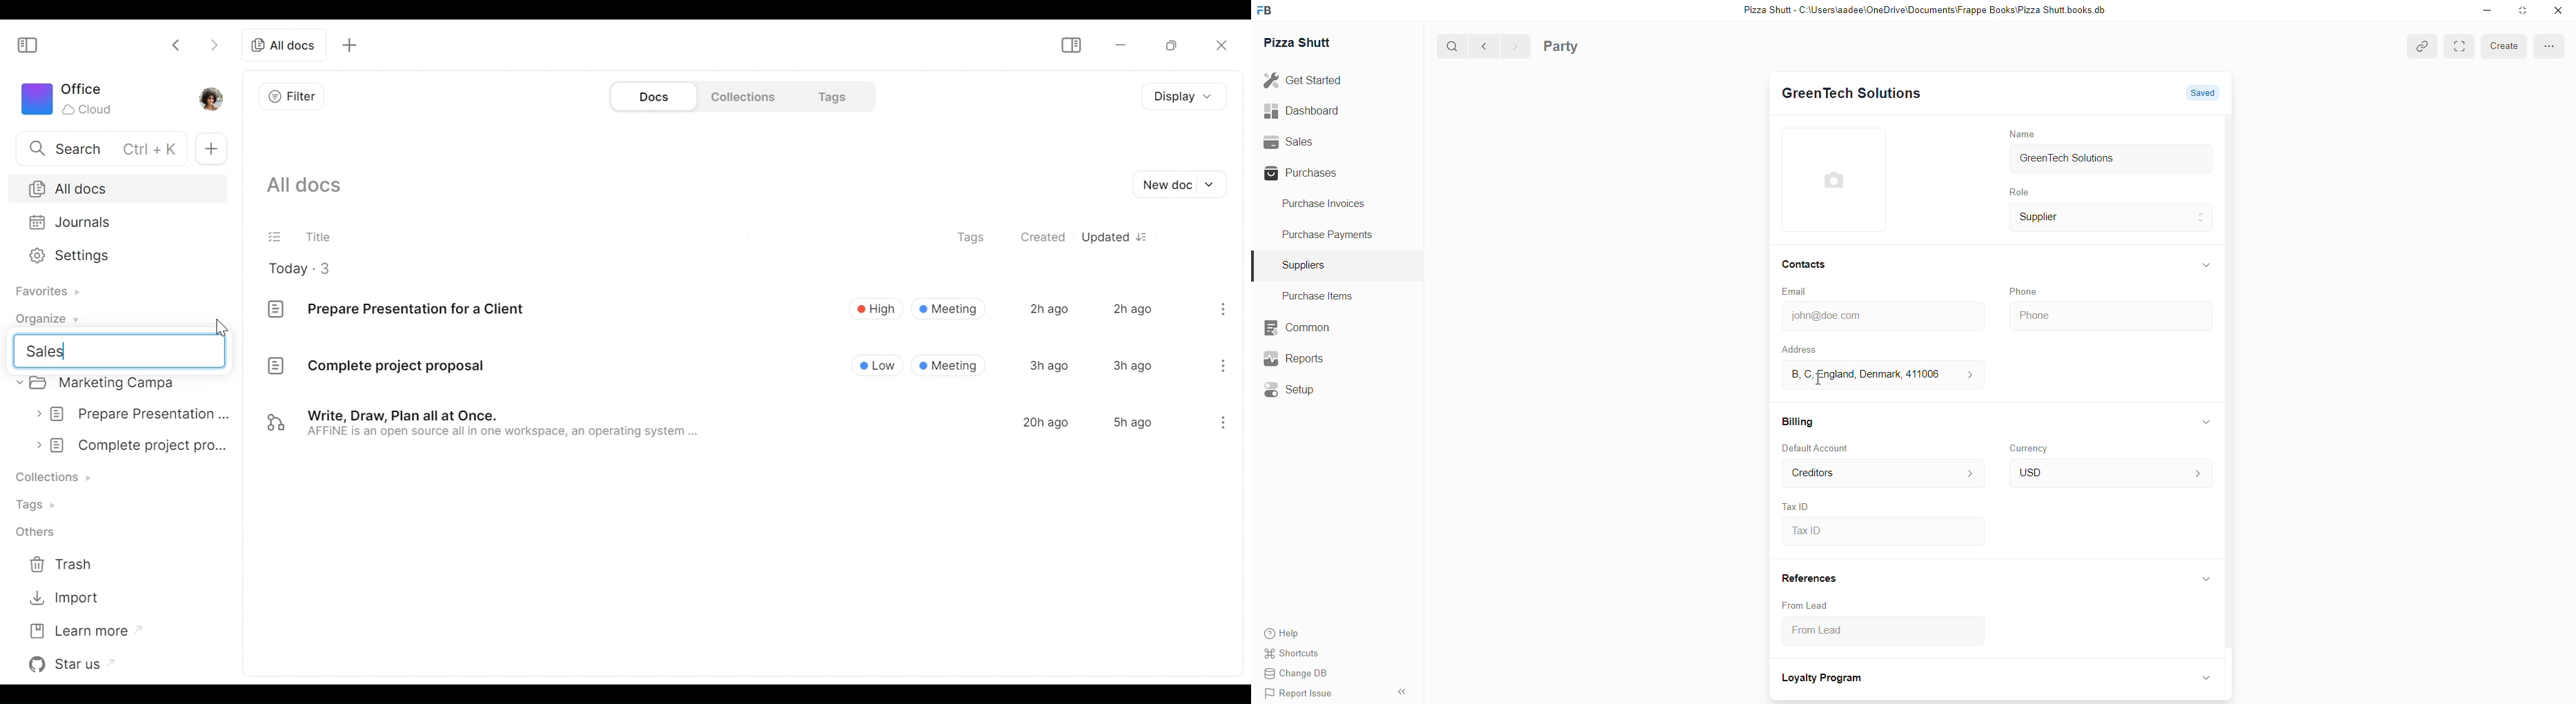 This screenshot has width=2576, height=728. Describe the element at coordinates (45, 291) in the screenshot. I see `Favorites` at that location.